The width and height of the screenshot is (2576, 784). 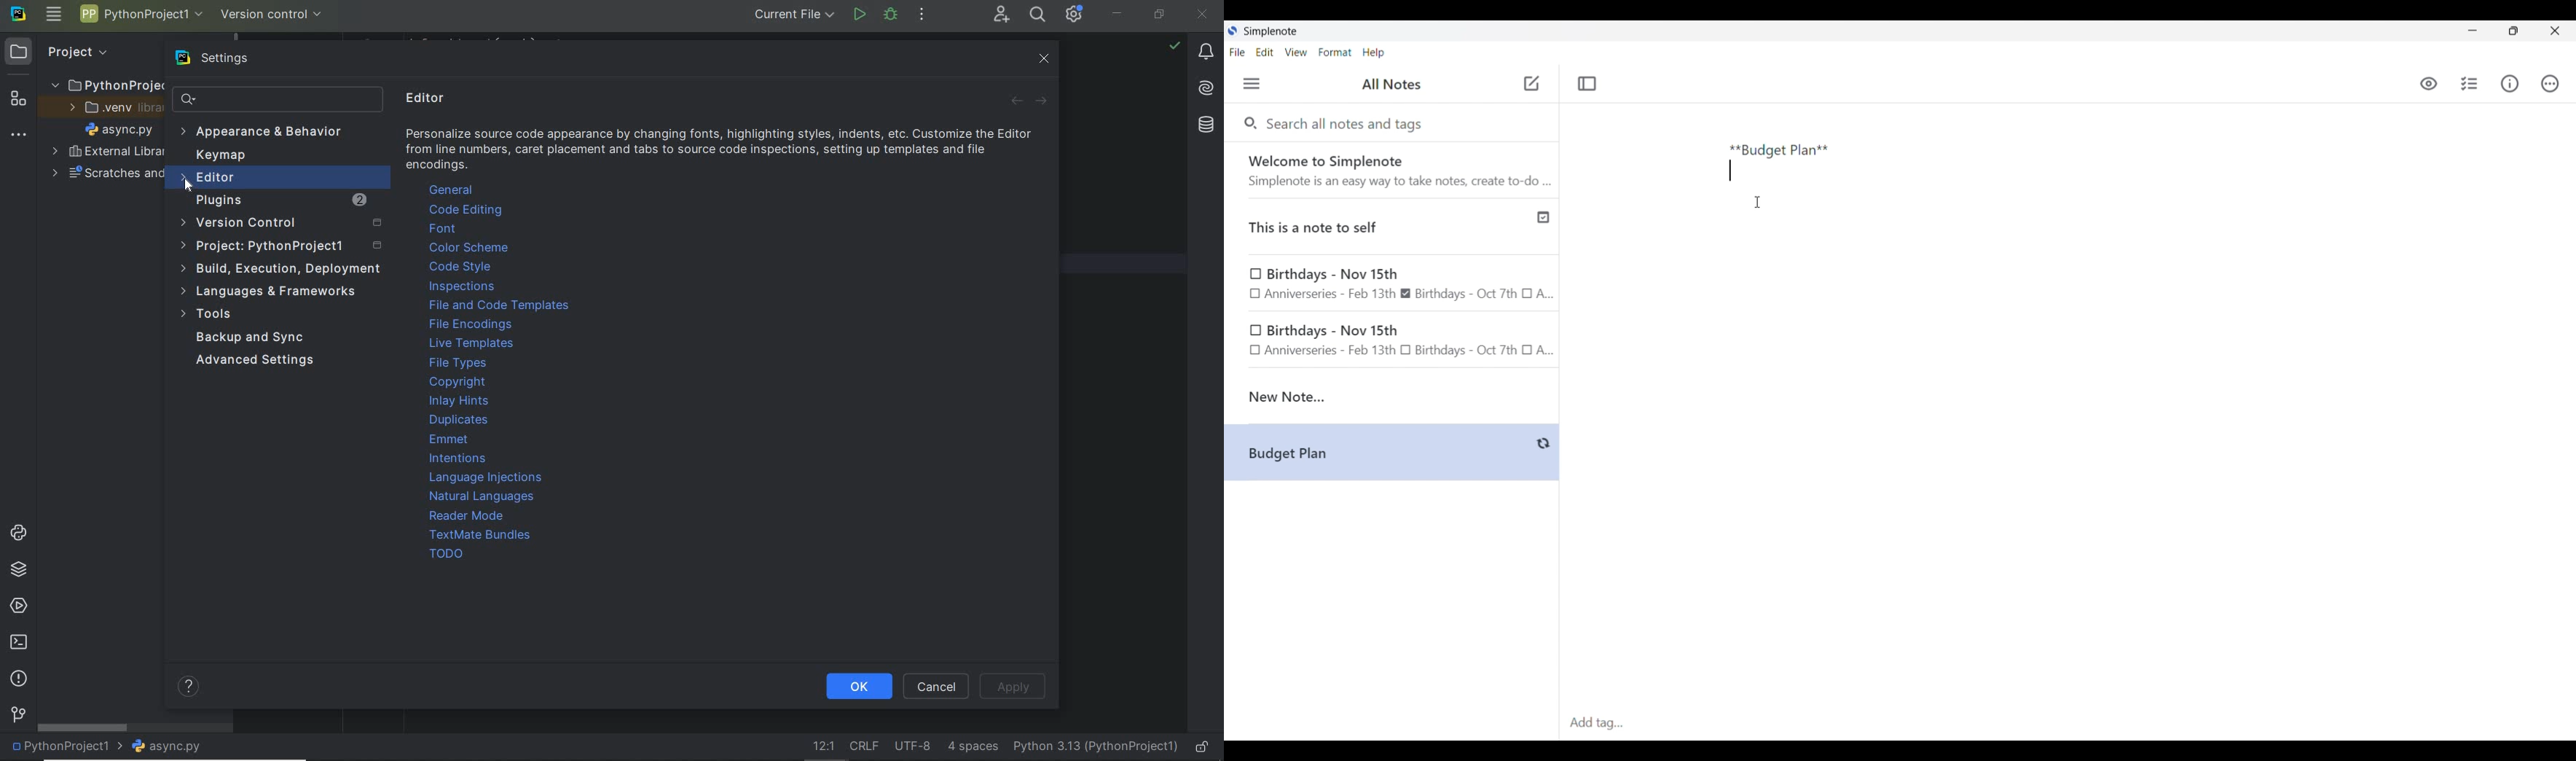 What do you see at coordinates (1174, 45) in the screenshot?
I see `no problem` at bounding box center [1174, 45].